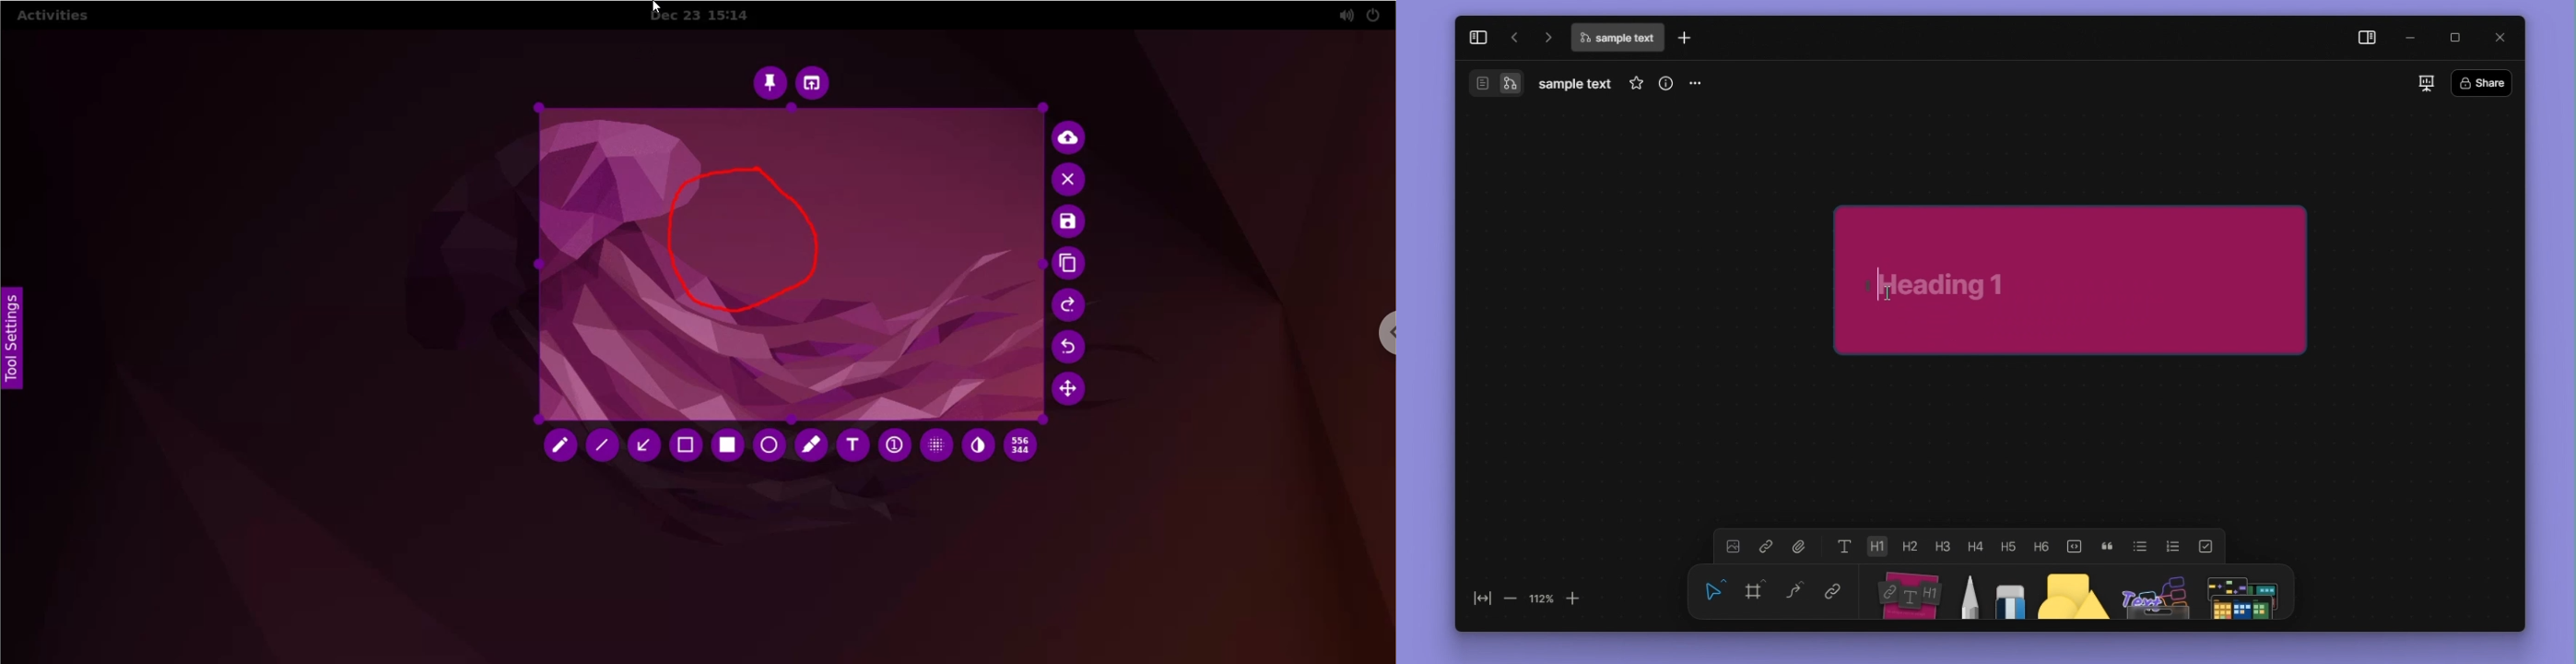 Image resolution: width=2576 pixels, height=672 pixels. What do you see at coordinates (2074, 547) in the screenshot?
I see `code block` at bounding box center [2074, 547].